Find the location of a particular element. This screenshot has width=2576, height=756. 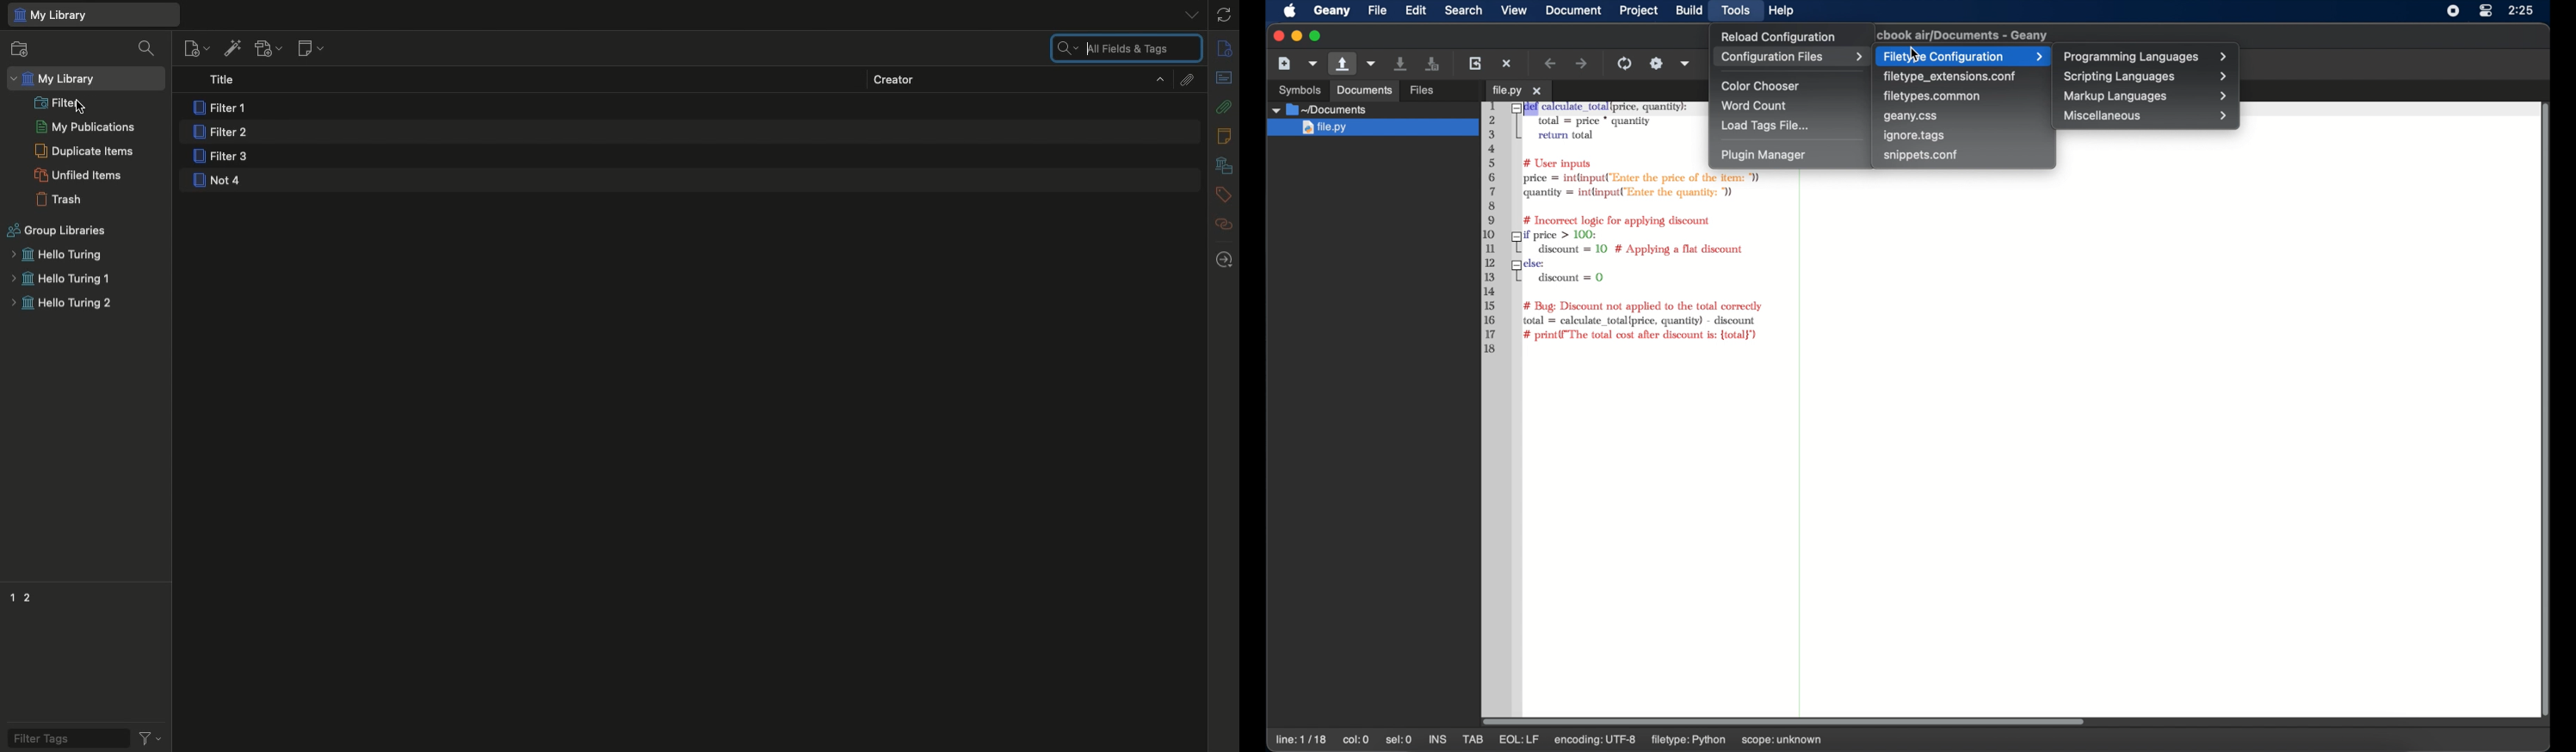

New collection is located at coordinates (20, 51).